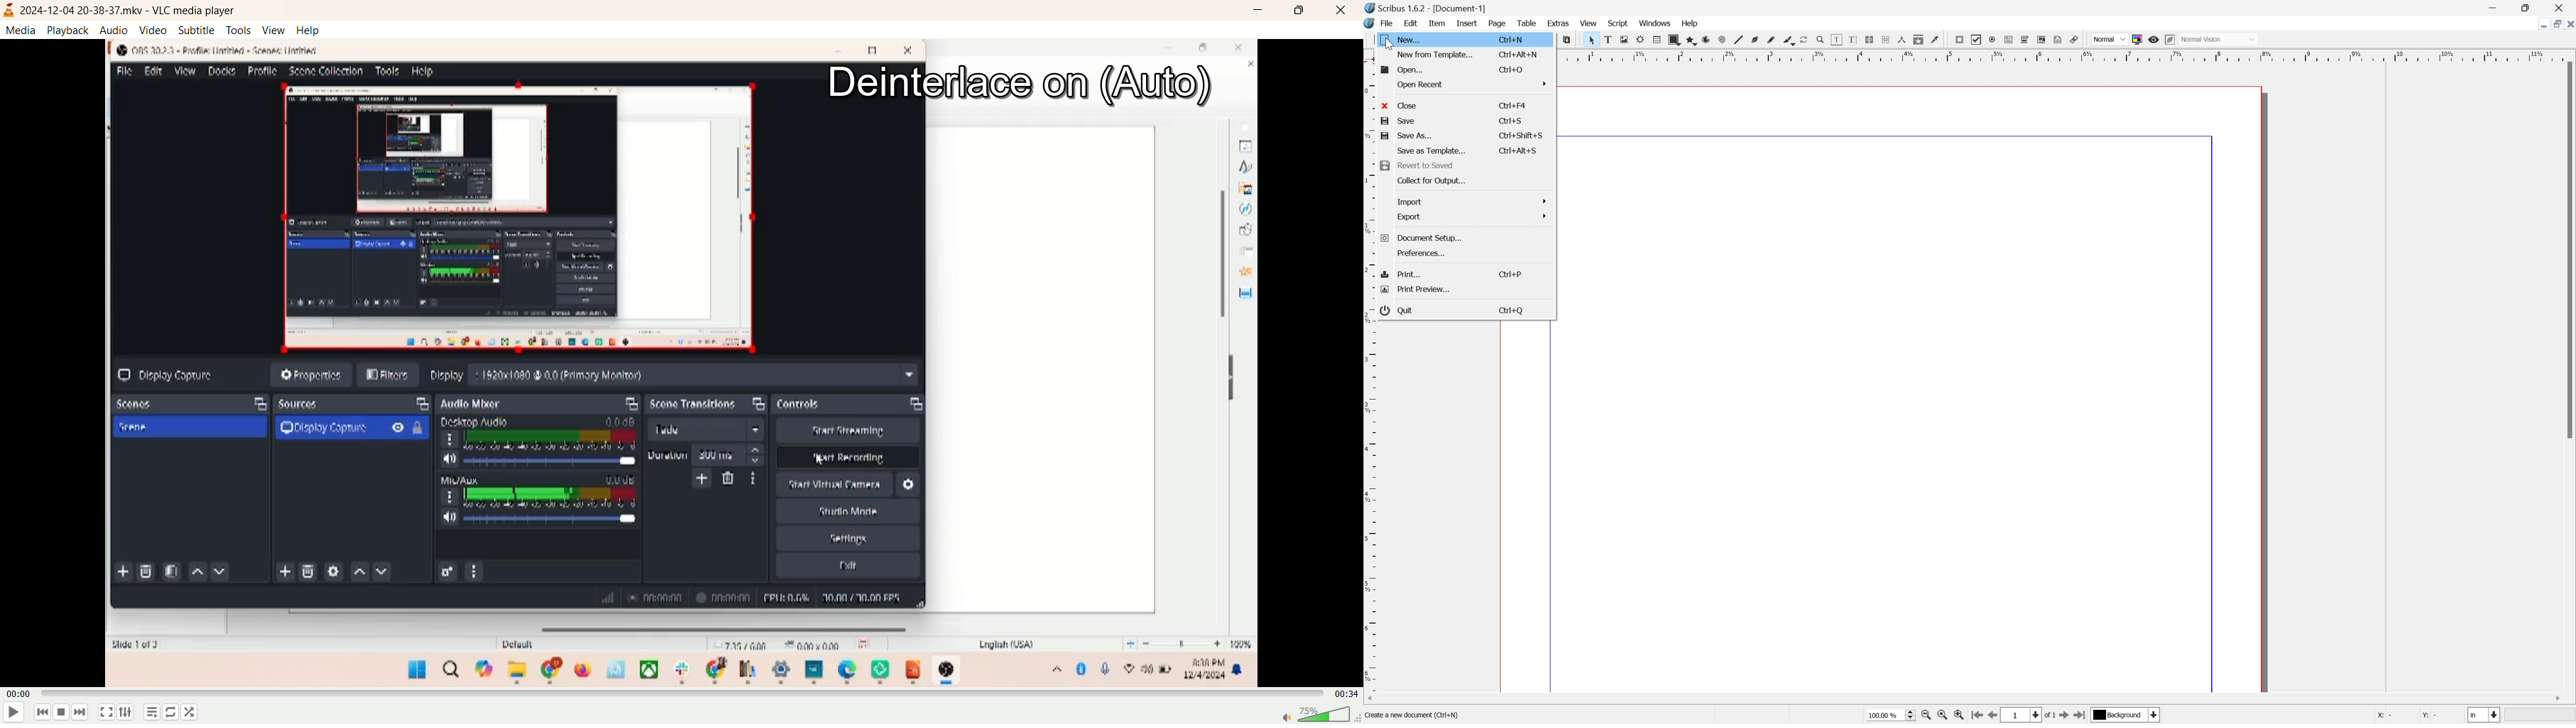  I want to click on Scribus 1.6.2 - [Document-1], so click(1429, 8).